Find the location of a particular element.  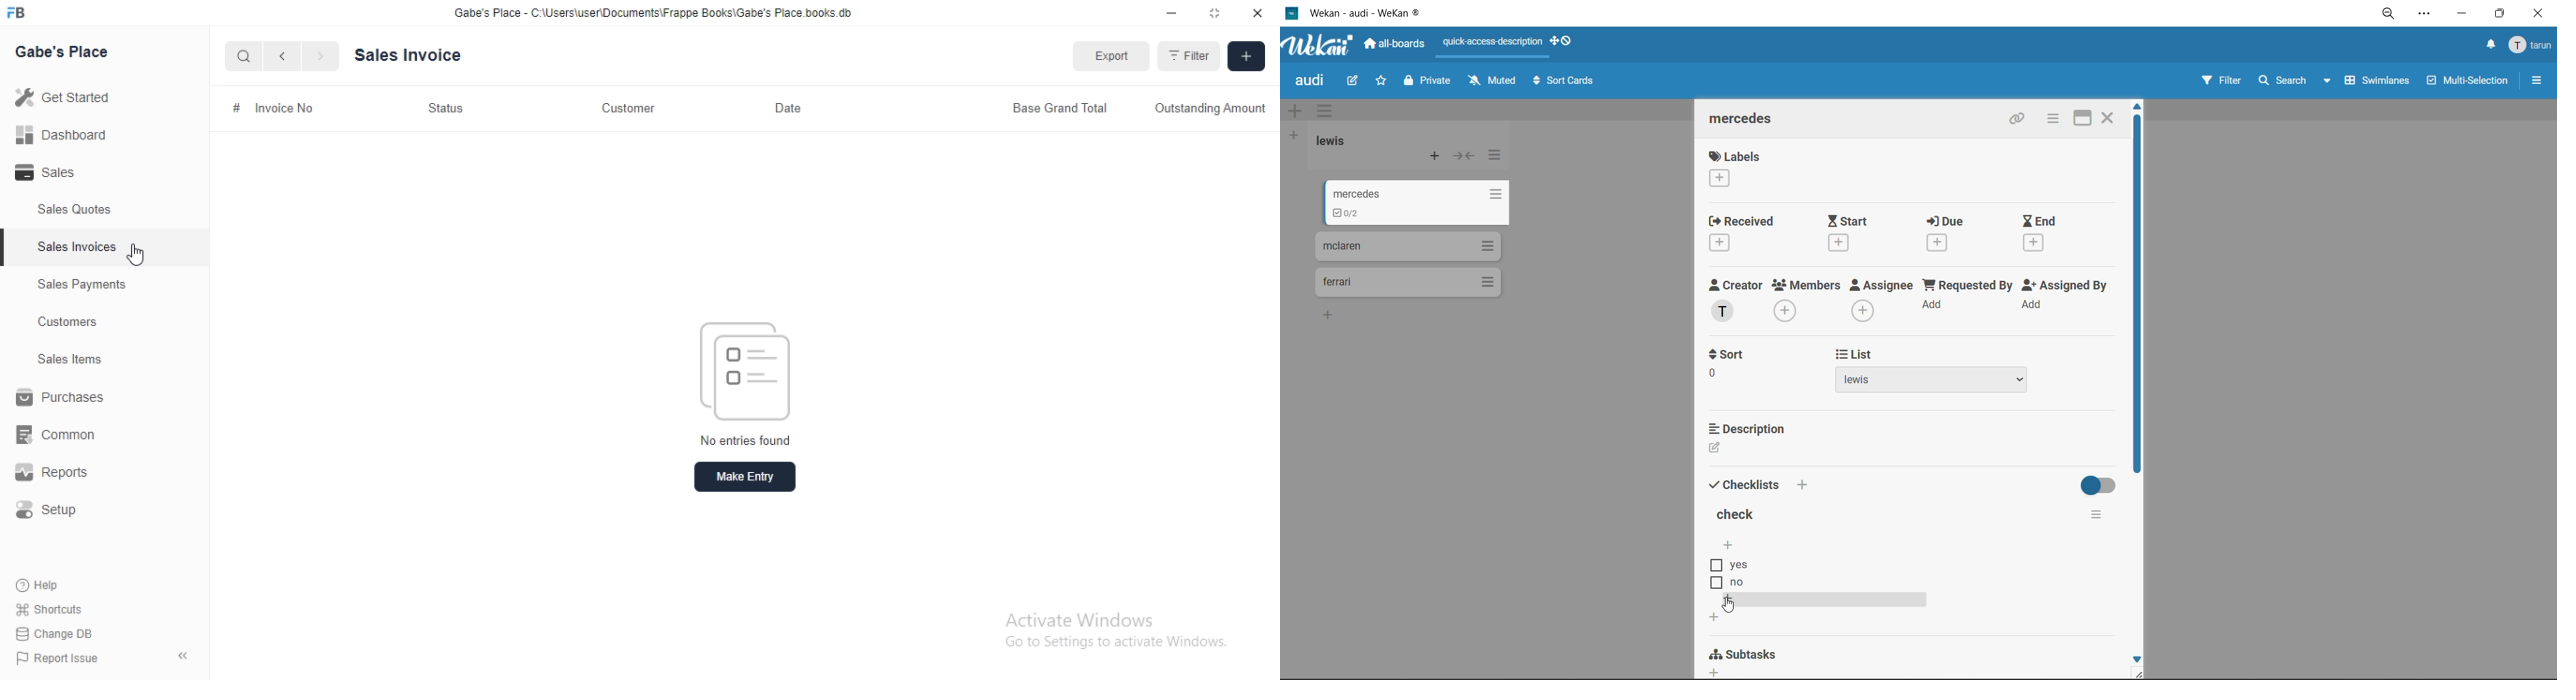

Sales Invoice is located at coordinates (451, 56).